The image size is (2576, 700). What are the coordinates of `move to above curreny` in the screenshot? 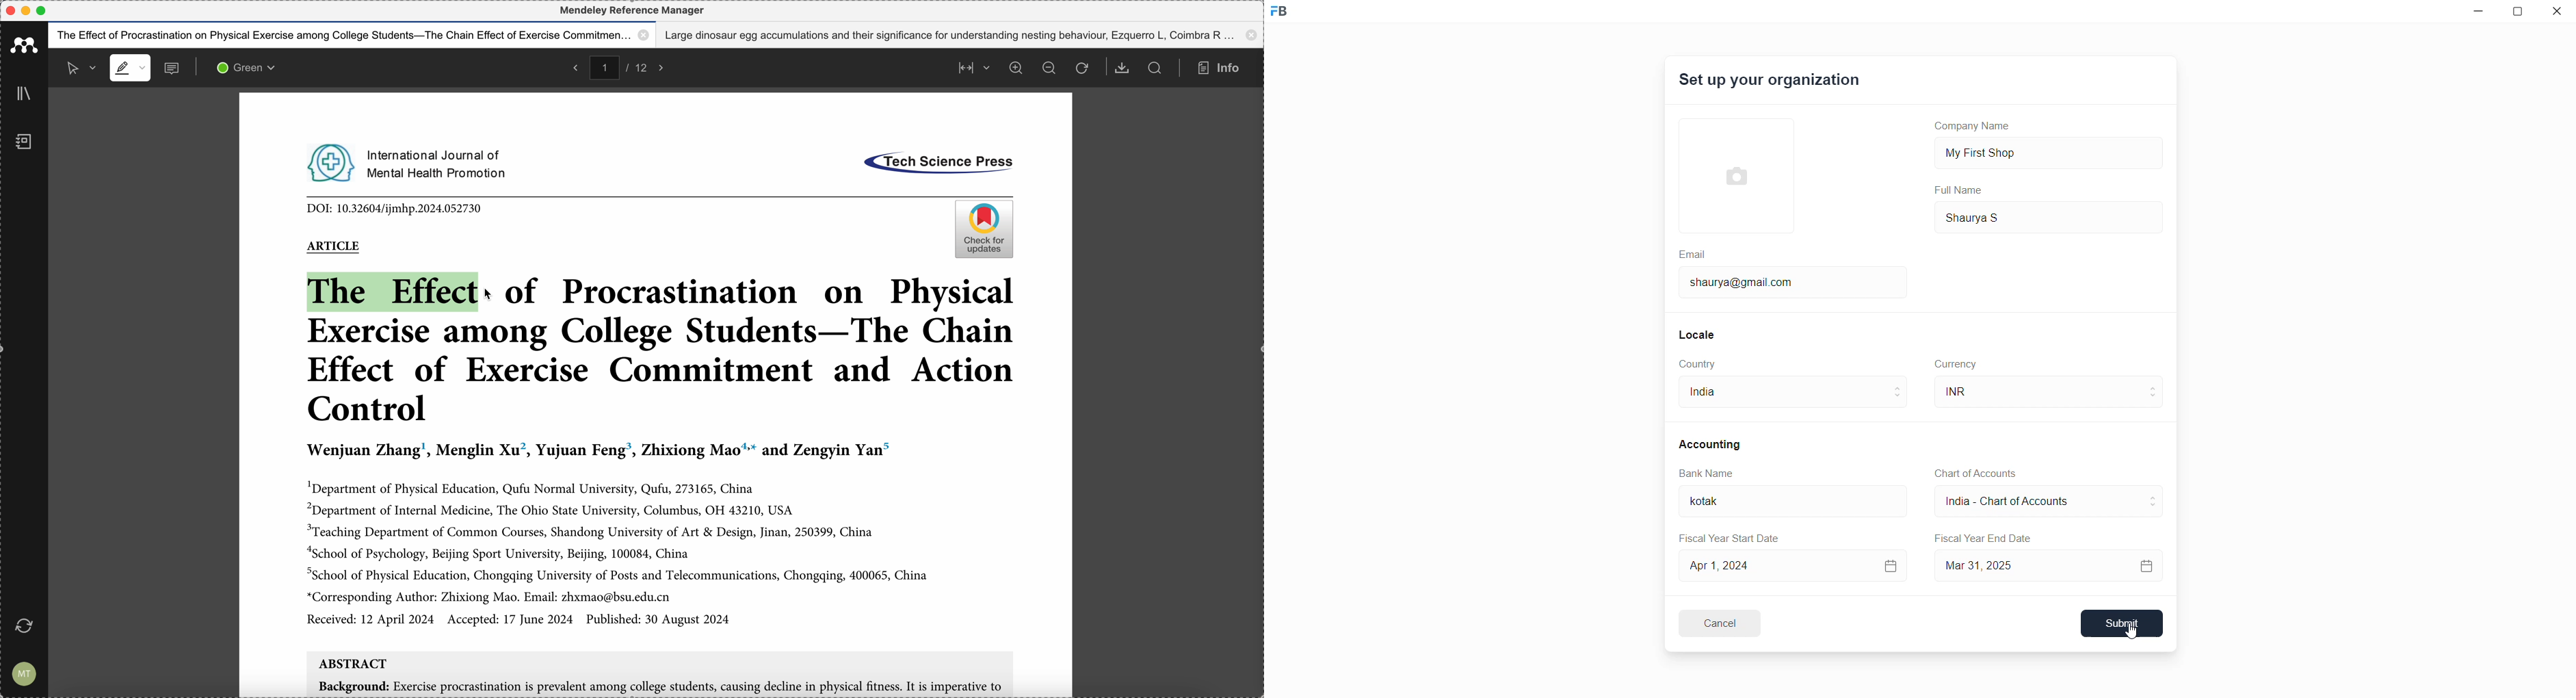 It's located at (2156, 386).